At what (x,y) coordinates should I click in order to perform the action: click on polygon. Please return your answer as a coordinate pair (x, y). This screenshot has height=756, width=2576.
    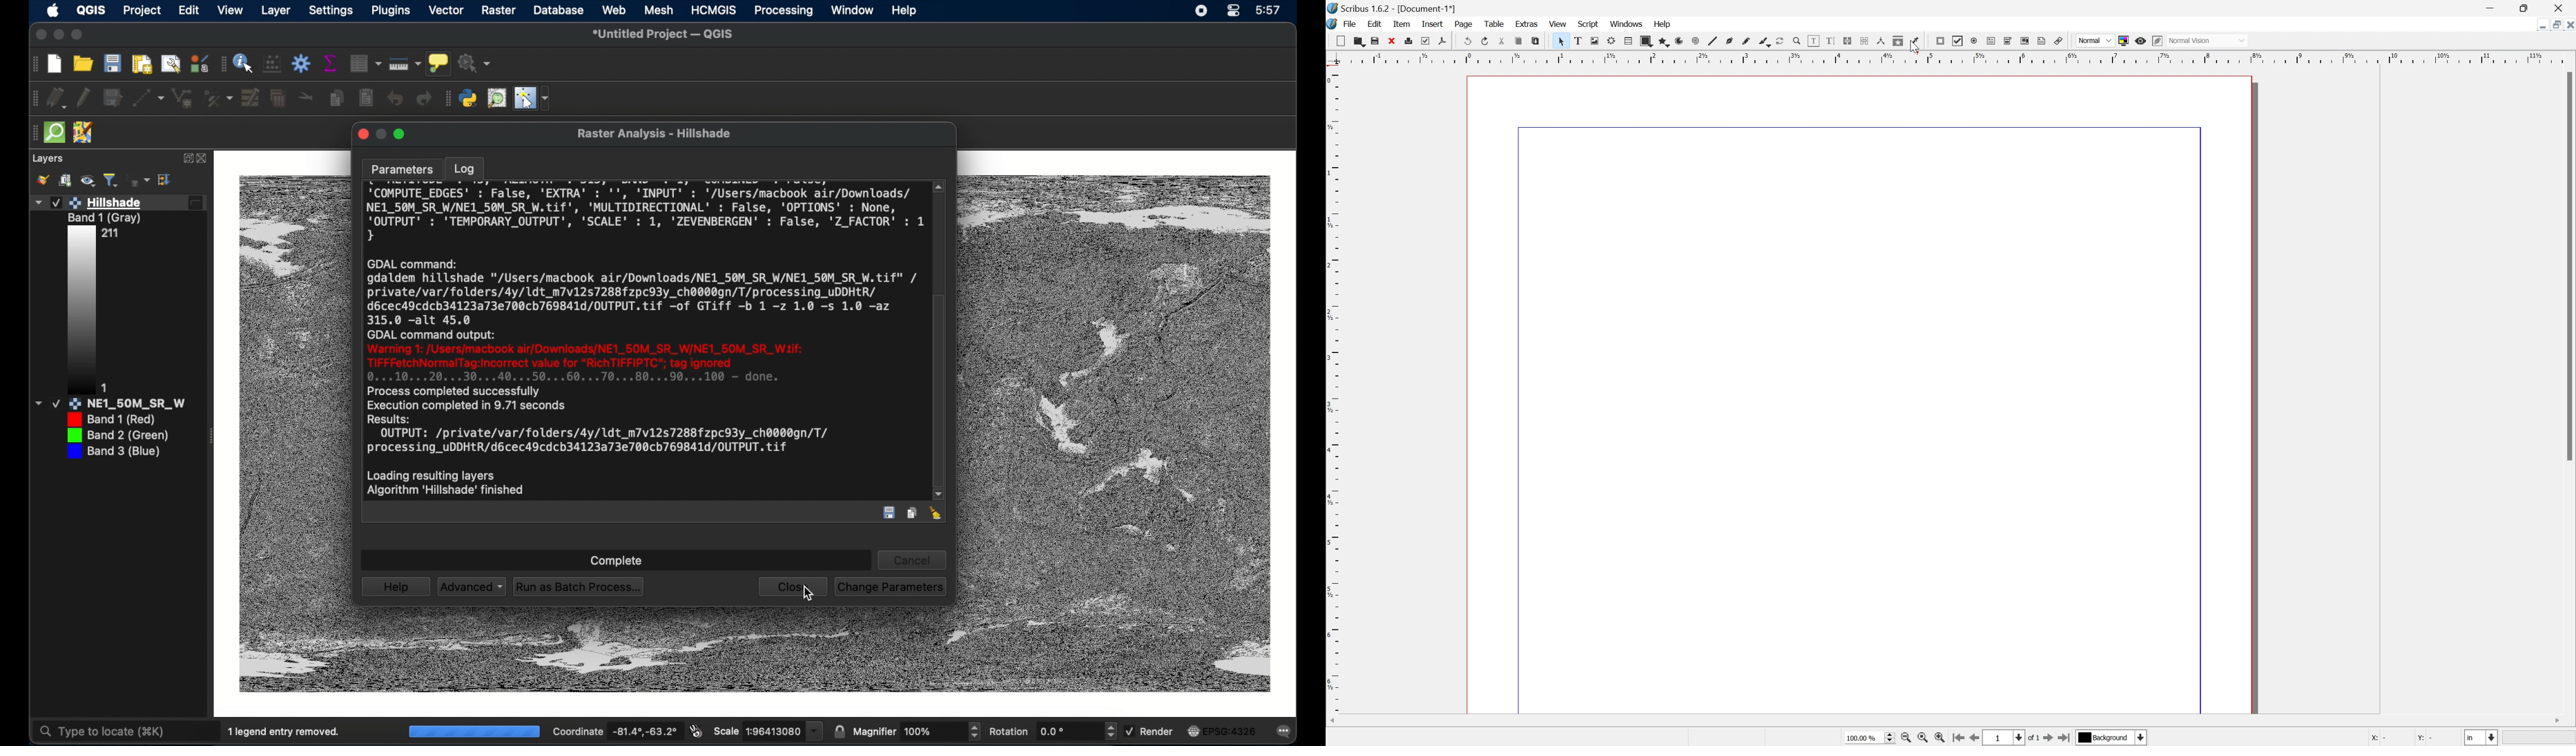
    Looking at the image, I should click on (1663, 40).